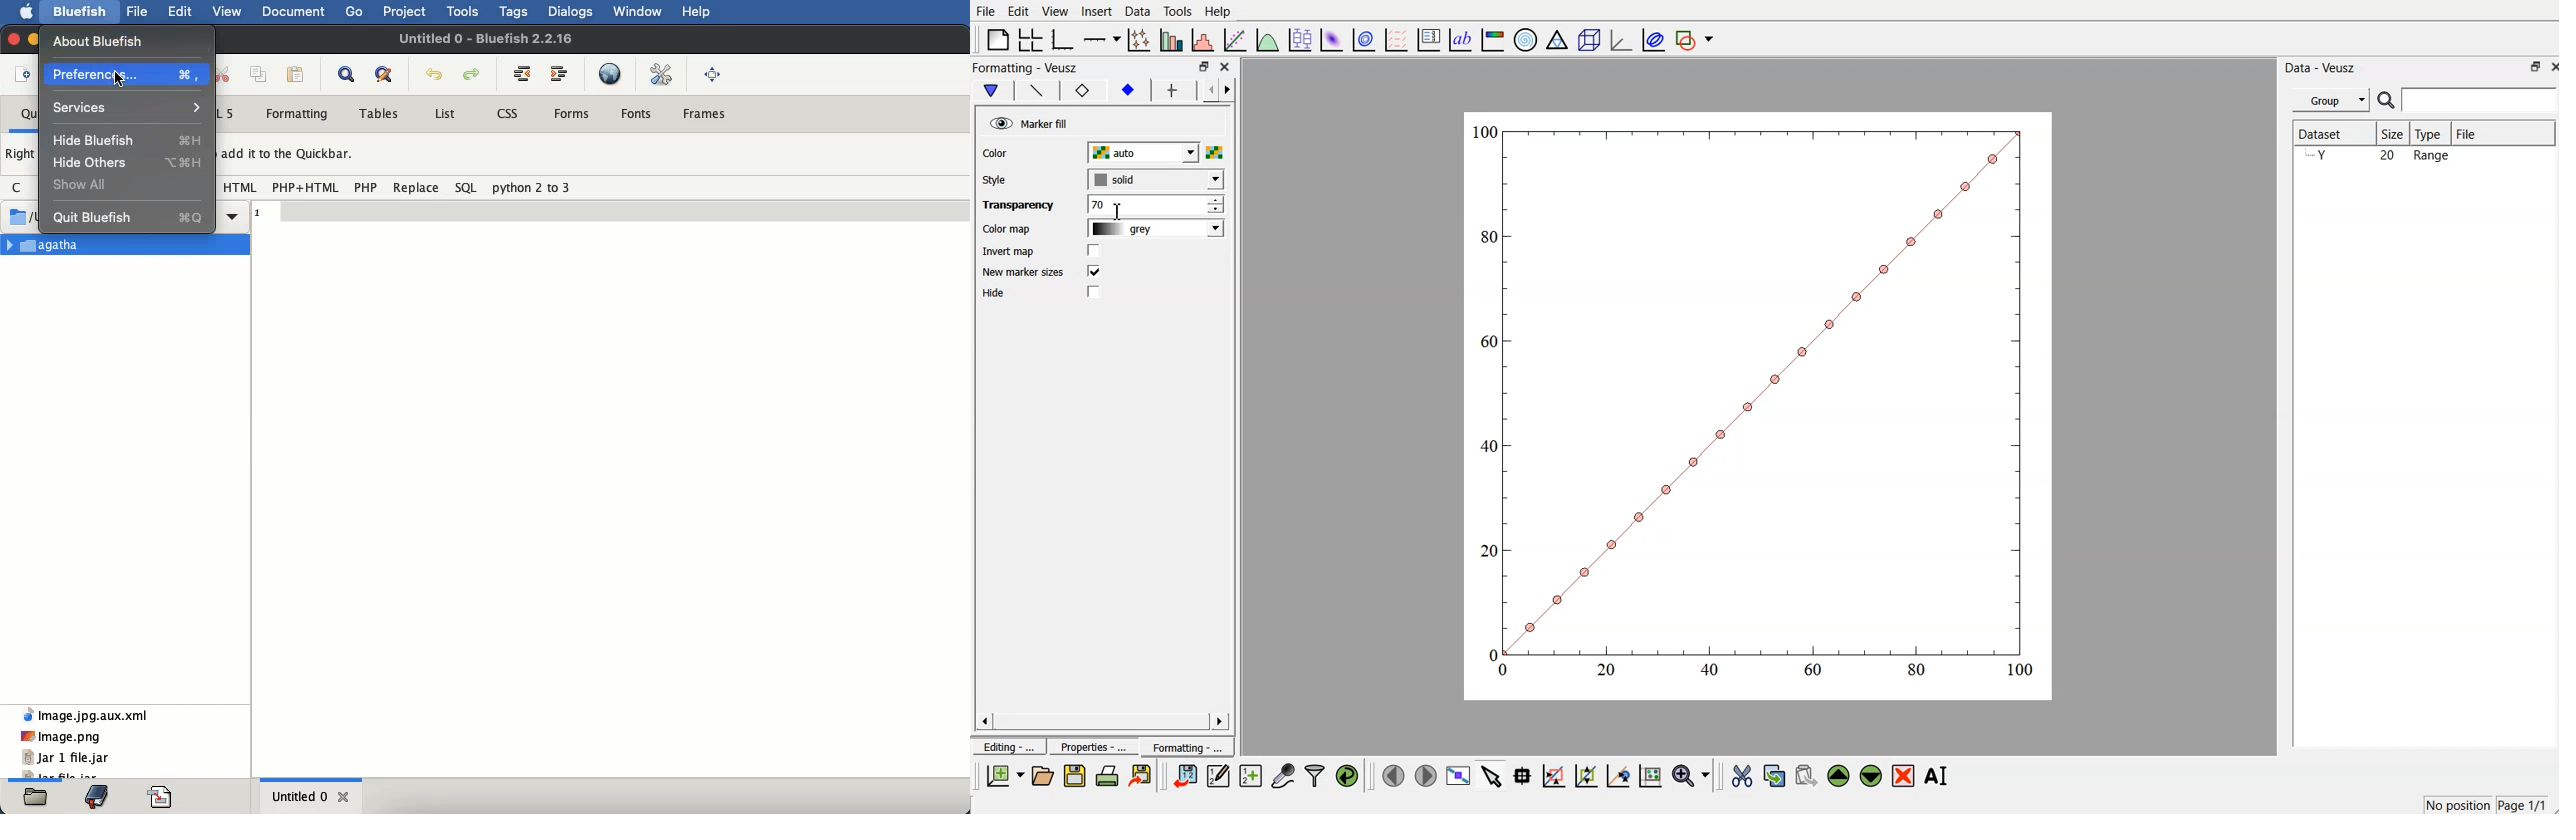  What do you see at coordinates (1872, 774) in the screenshot?
I see `move down` at bounding box center [1872, 774].